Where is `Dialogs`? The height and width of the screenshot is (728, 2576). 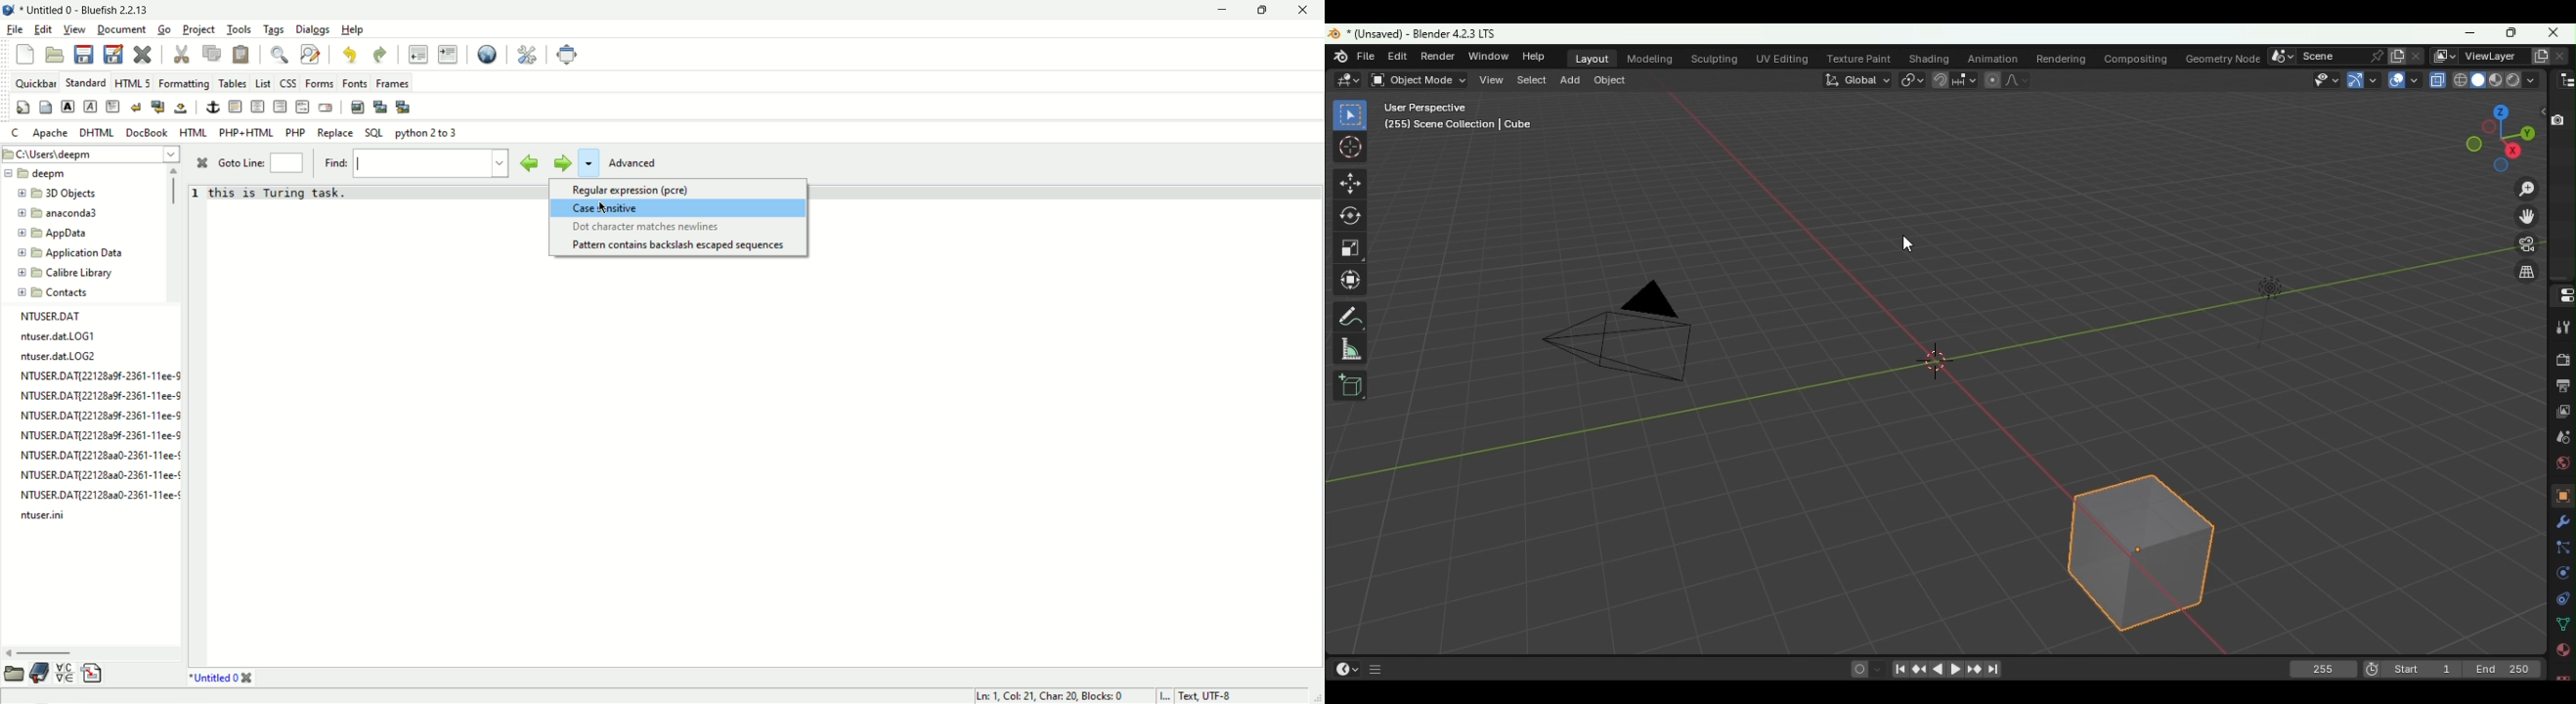 Dialogs is located at coordinates (313, 29).